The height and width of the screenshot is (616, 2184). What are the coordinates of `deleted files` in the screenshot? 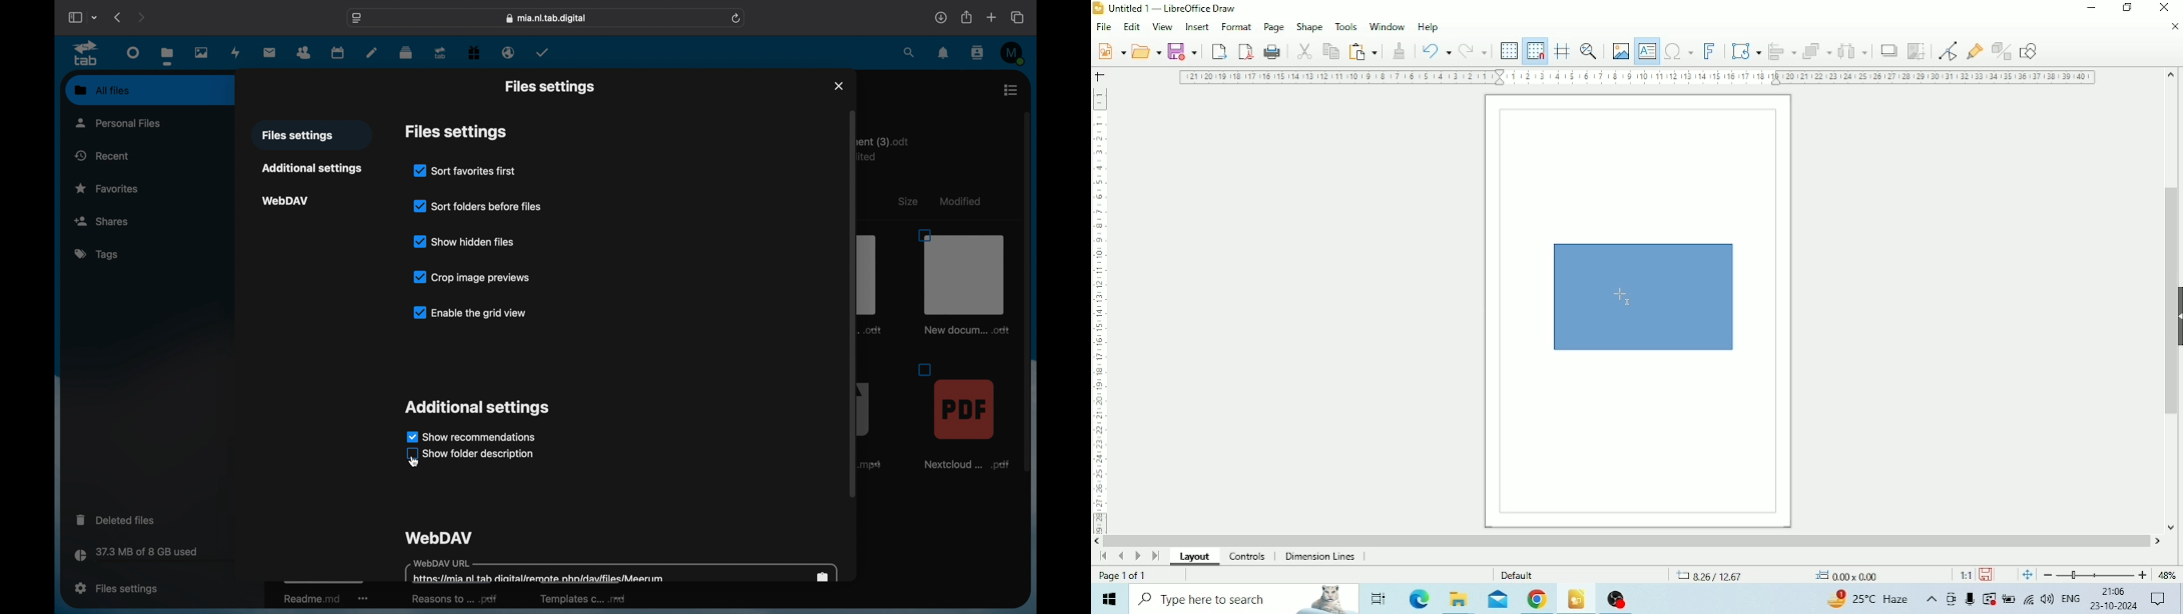 It's located at (115, 519).